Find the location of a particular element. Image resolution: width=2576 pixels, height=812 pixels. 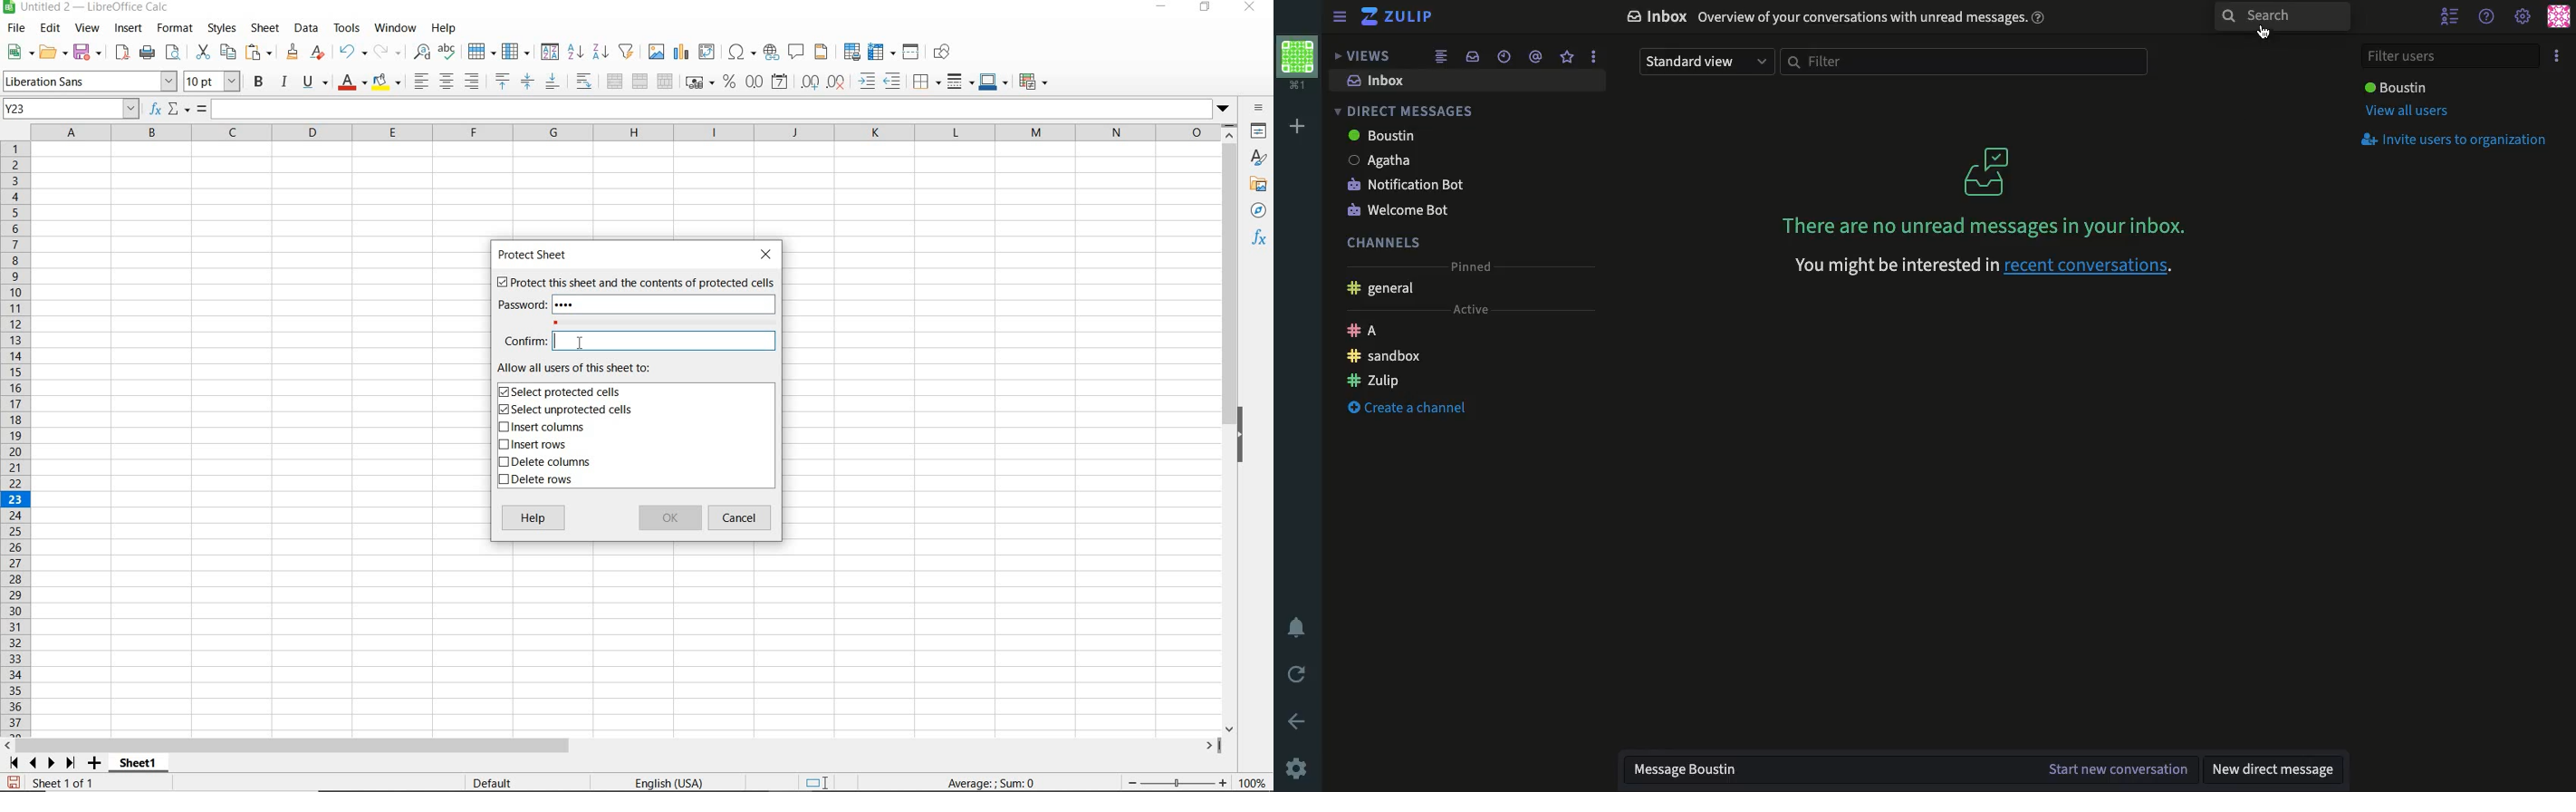

Filter is located at coordinates (1964, 63).